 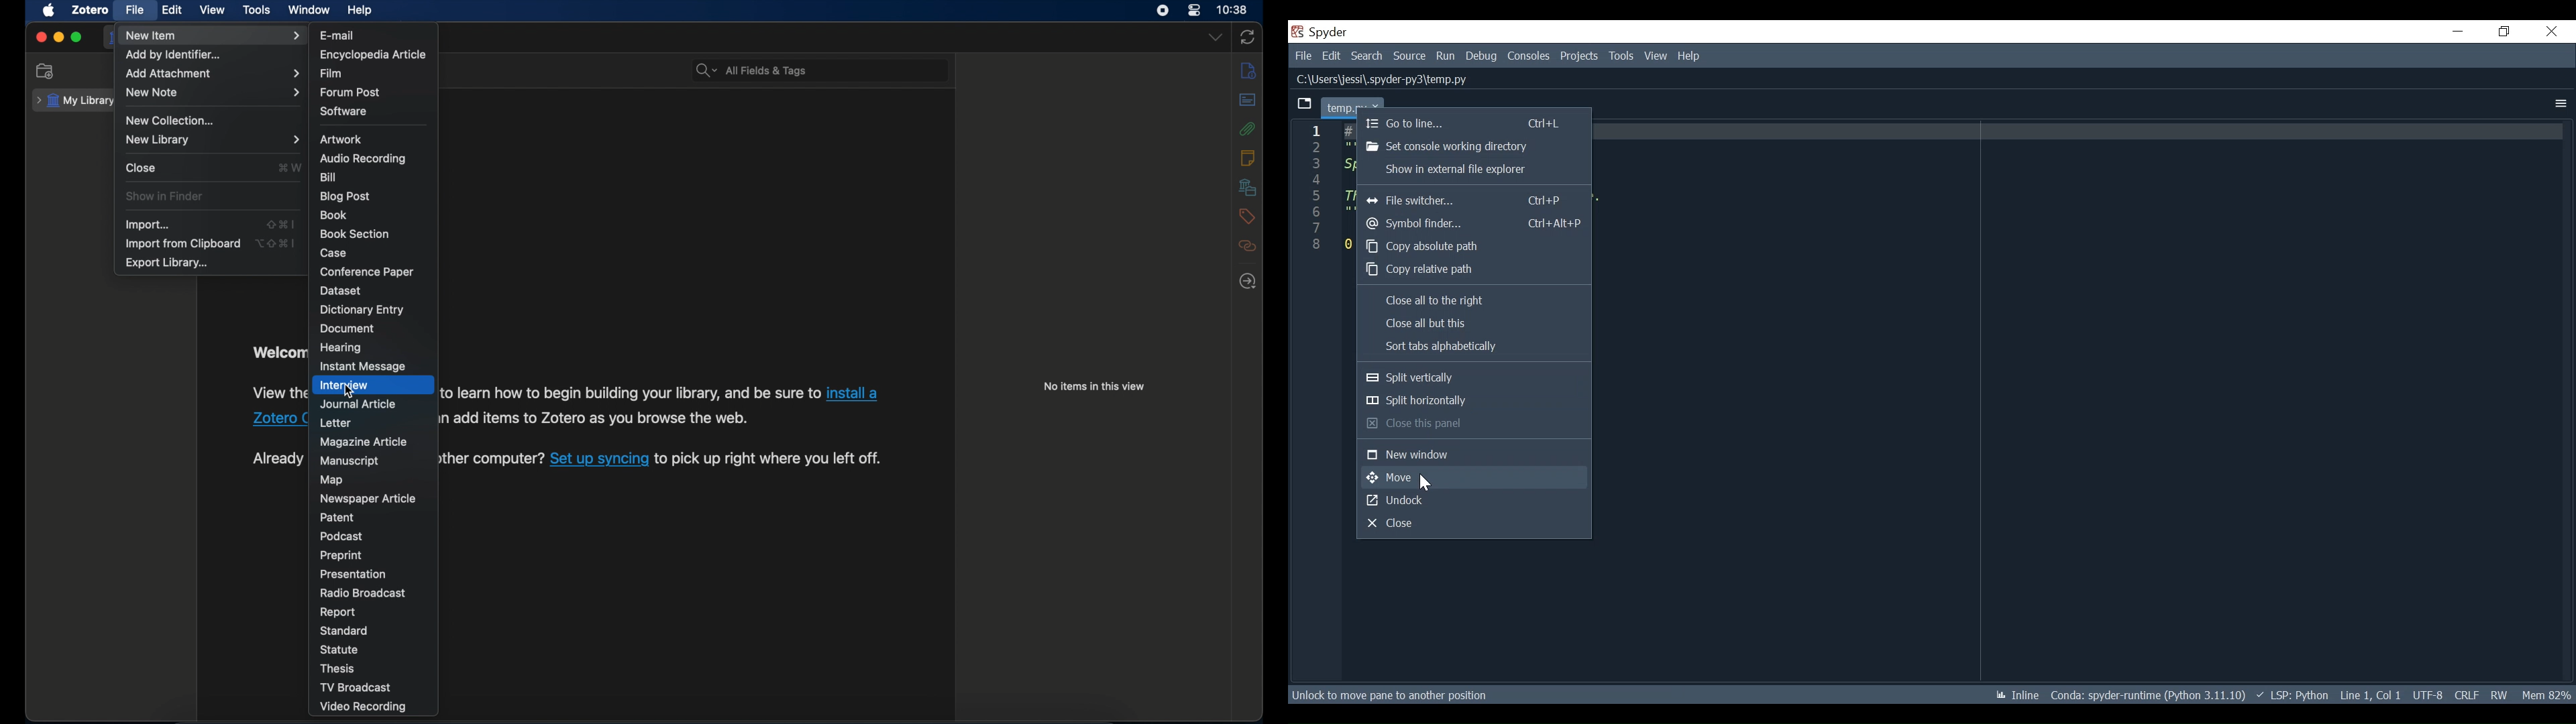 What do you see at coordinates (1474, 300) in the screenshot?
I see `Close all to the right` at bounding box center [1474, 300].